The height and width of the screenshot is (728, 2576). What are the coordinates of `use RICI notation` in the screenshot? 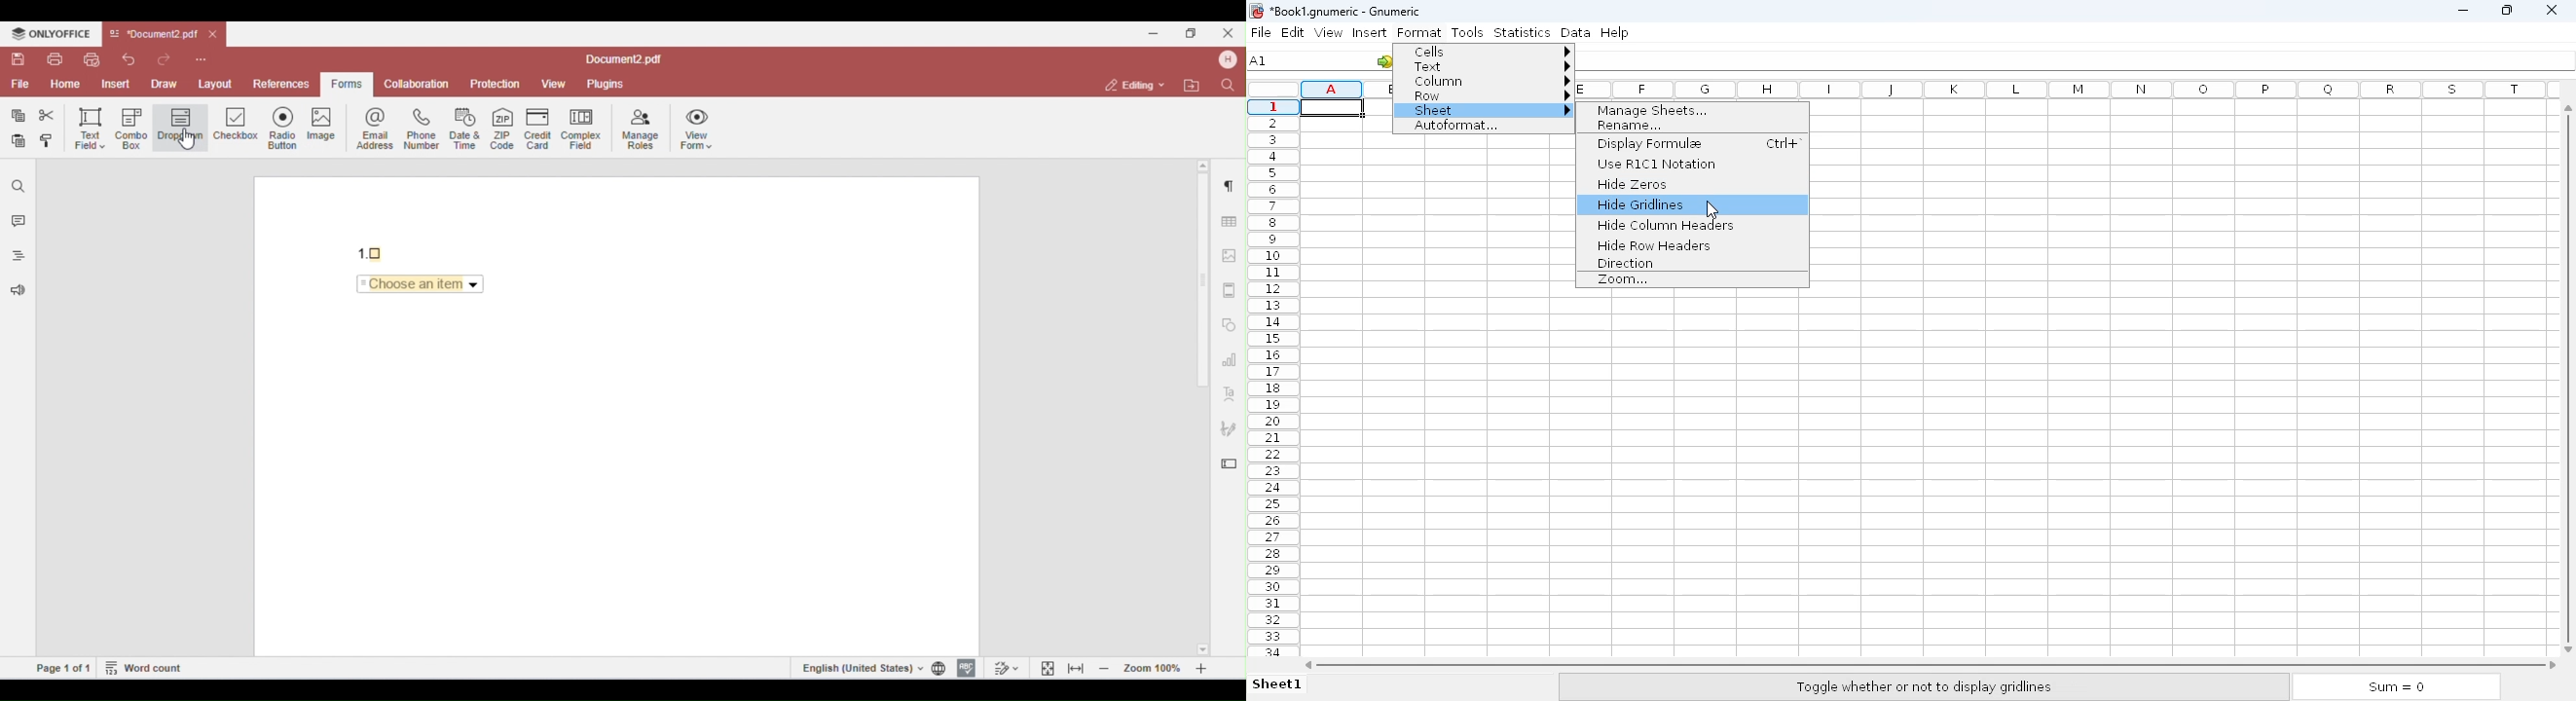 It's located at (1656, 164).